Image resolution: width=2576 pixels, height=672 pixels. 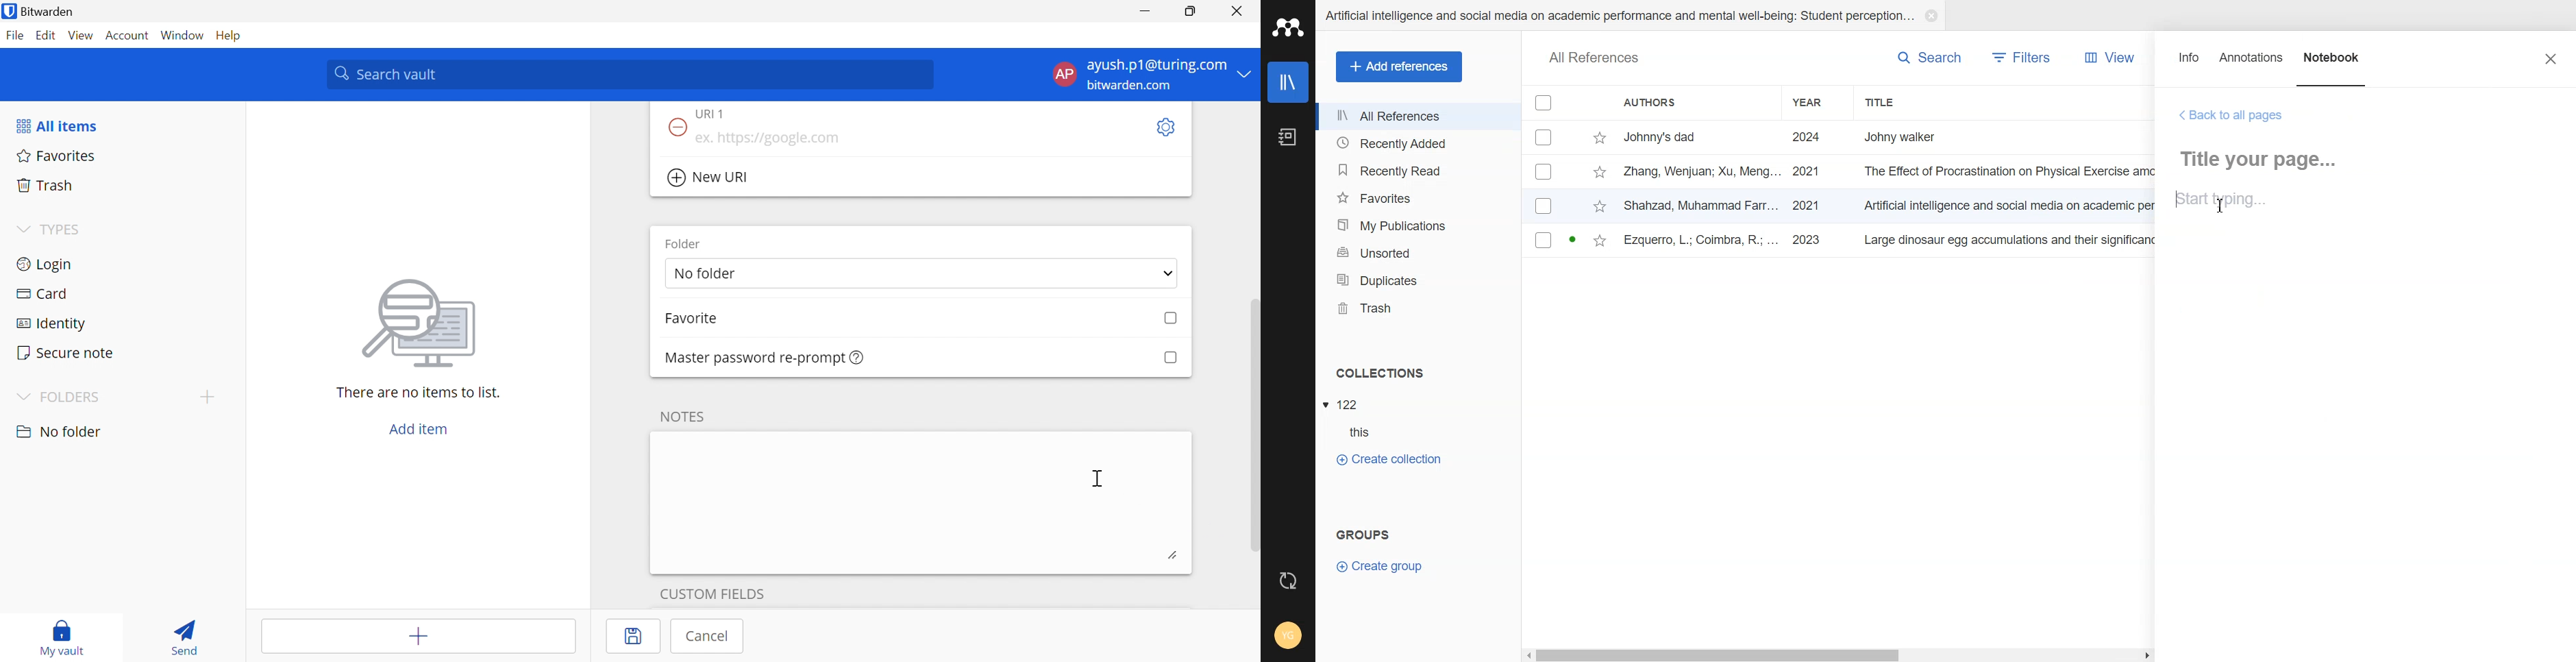 I want to click on Crate Group, so click(x=1380, y=565).